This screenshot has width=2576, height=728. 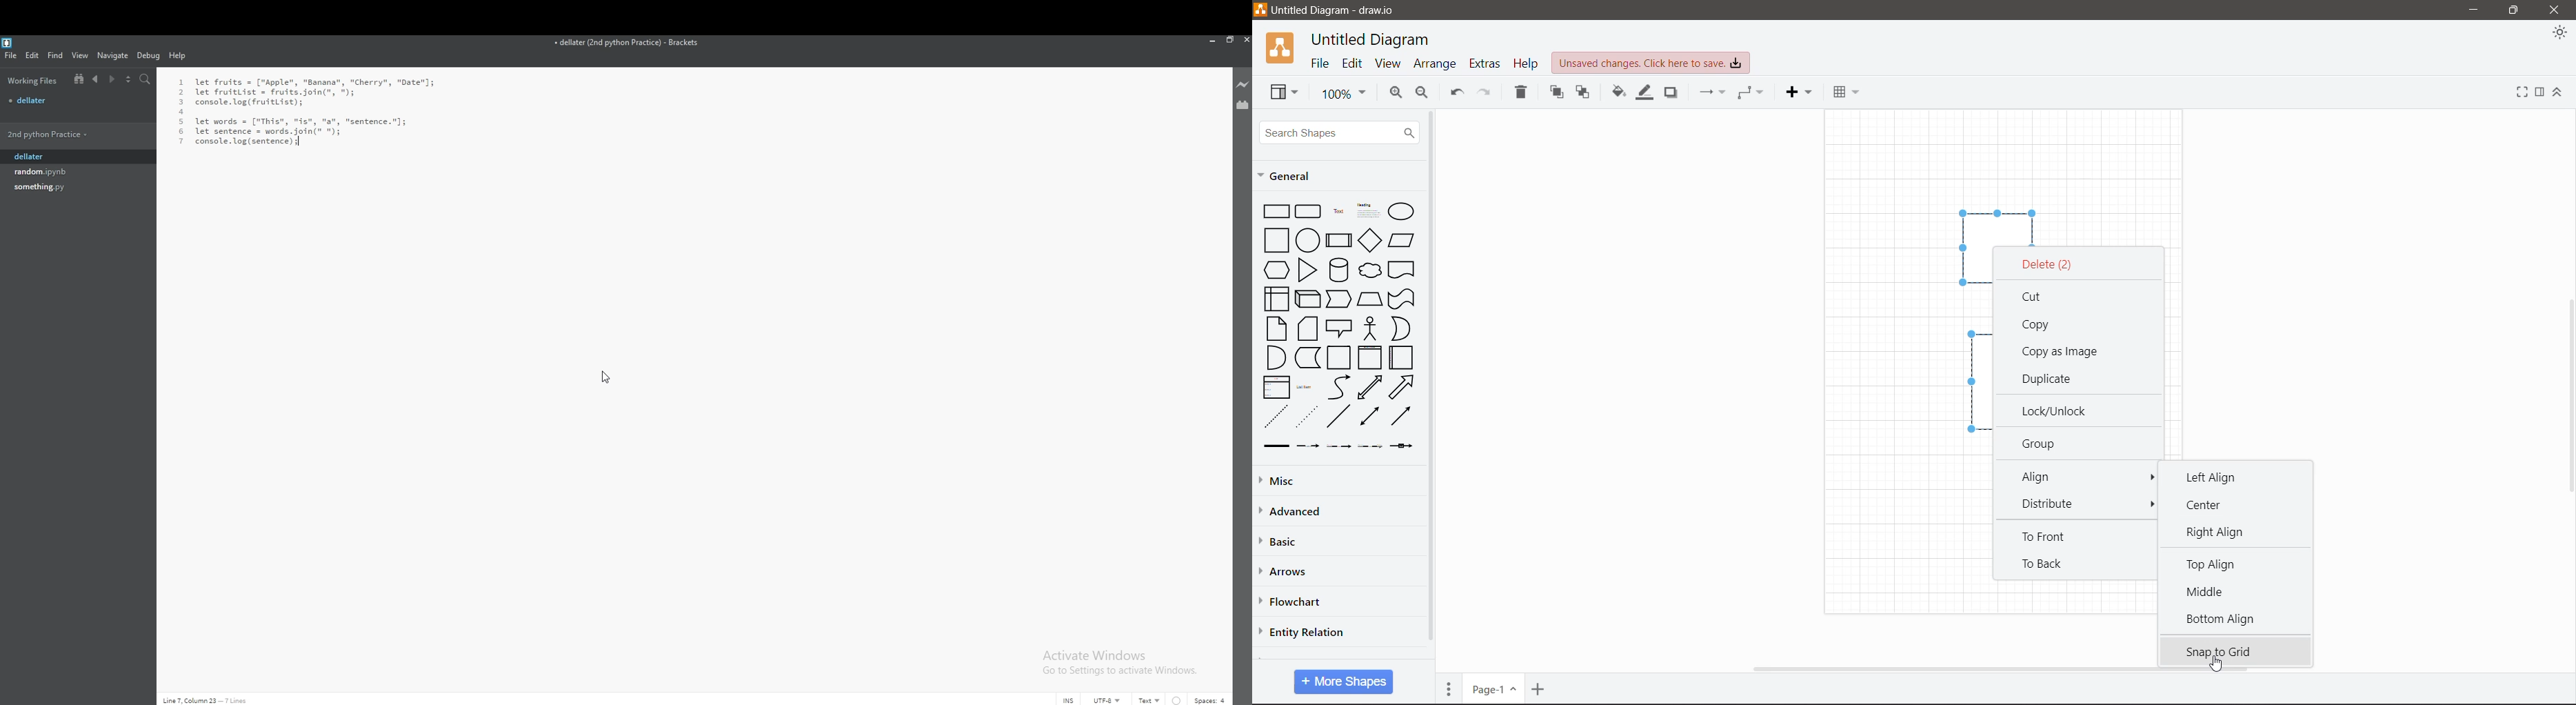 I want to click on Horizontal Scroll Bar, so click(x=2006, y=669).